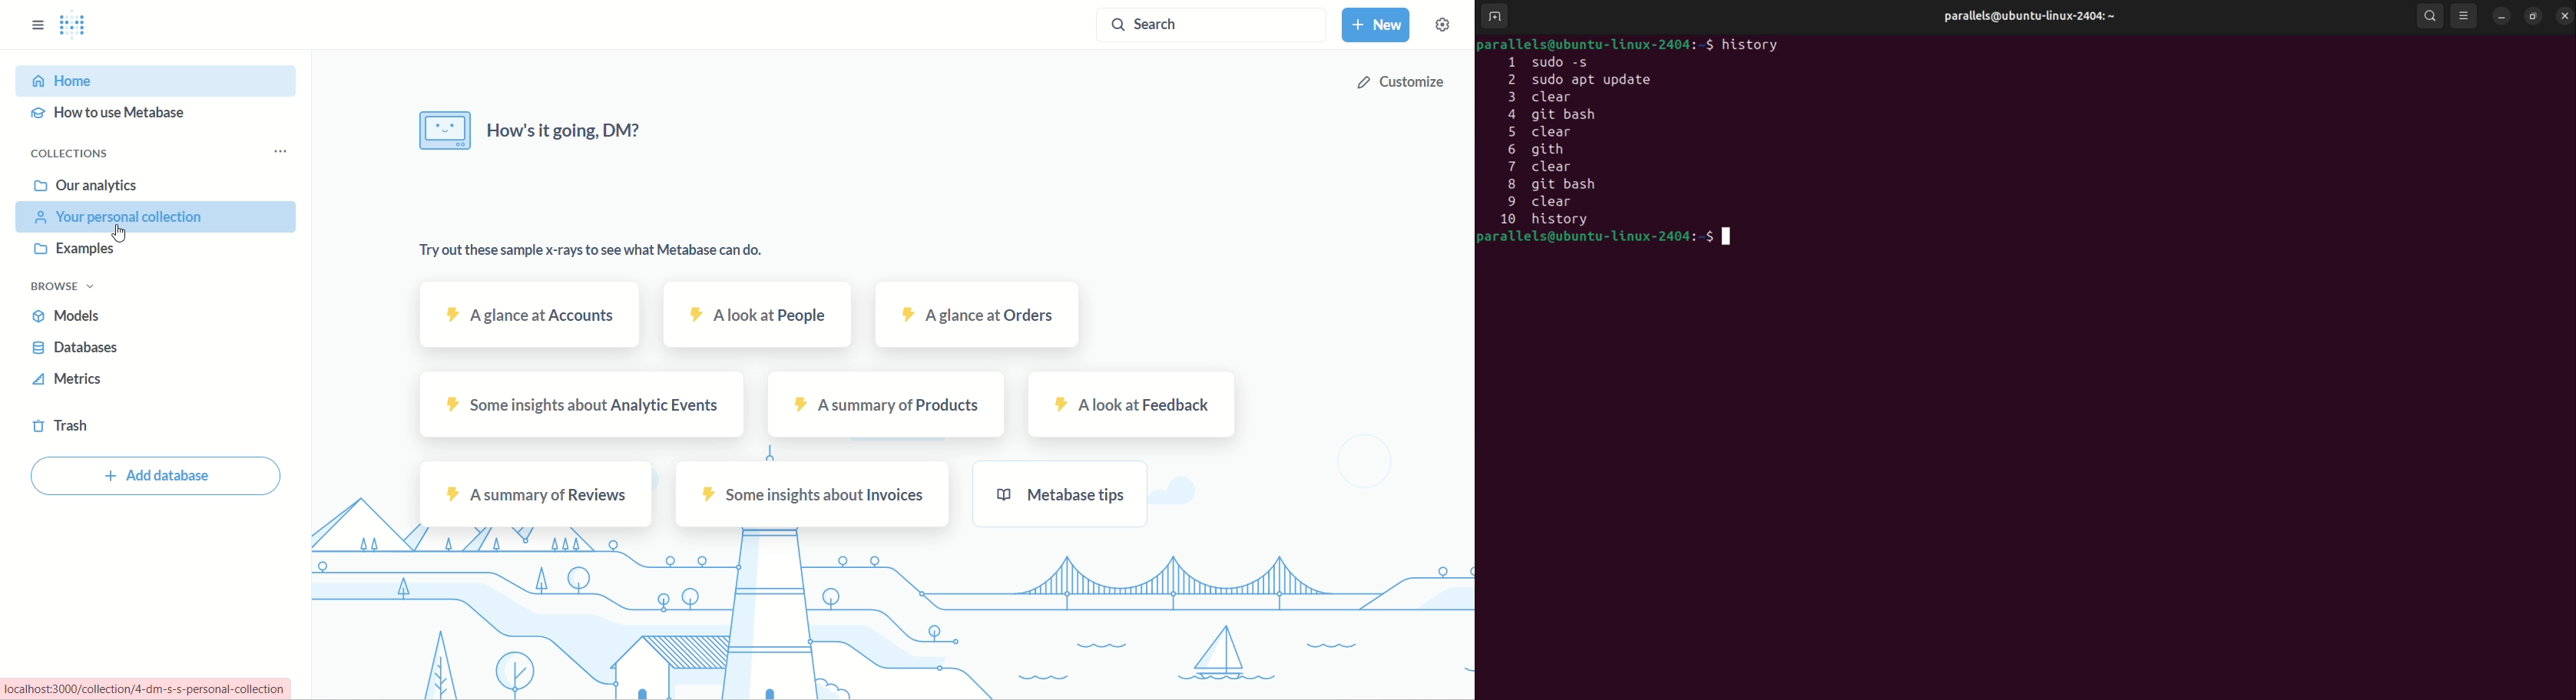 Image resolution: width=2576 pixels, height=700 pixels. Describe the element at coordinates (114, 115) in the screenshot. I see `how to use metabase` at that location.